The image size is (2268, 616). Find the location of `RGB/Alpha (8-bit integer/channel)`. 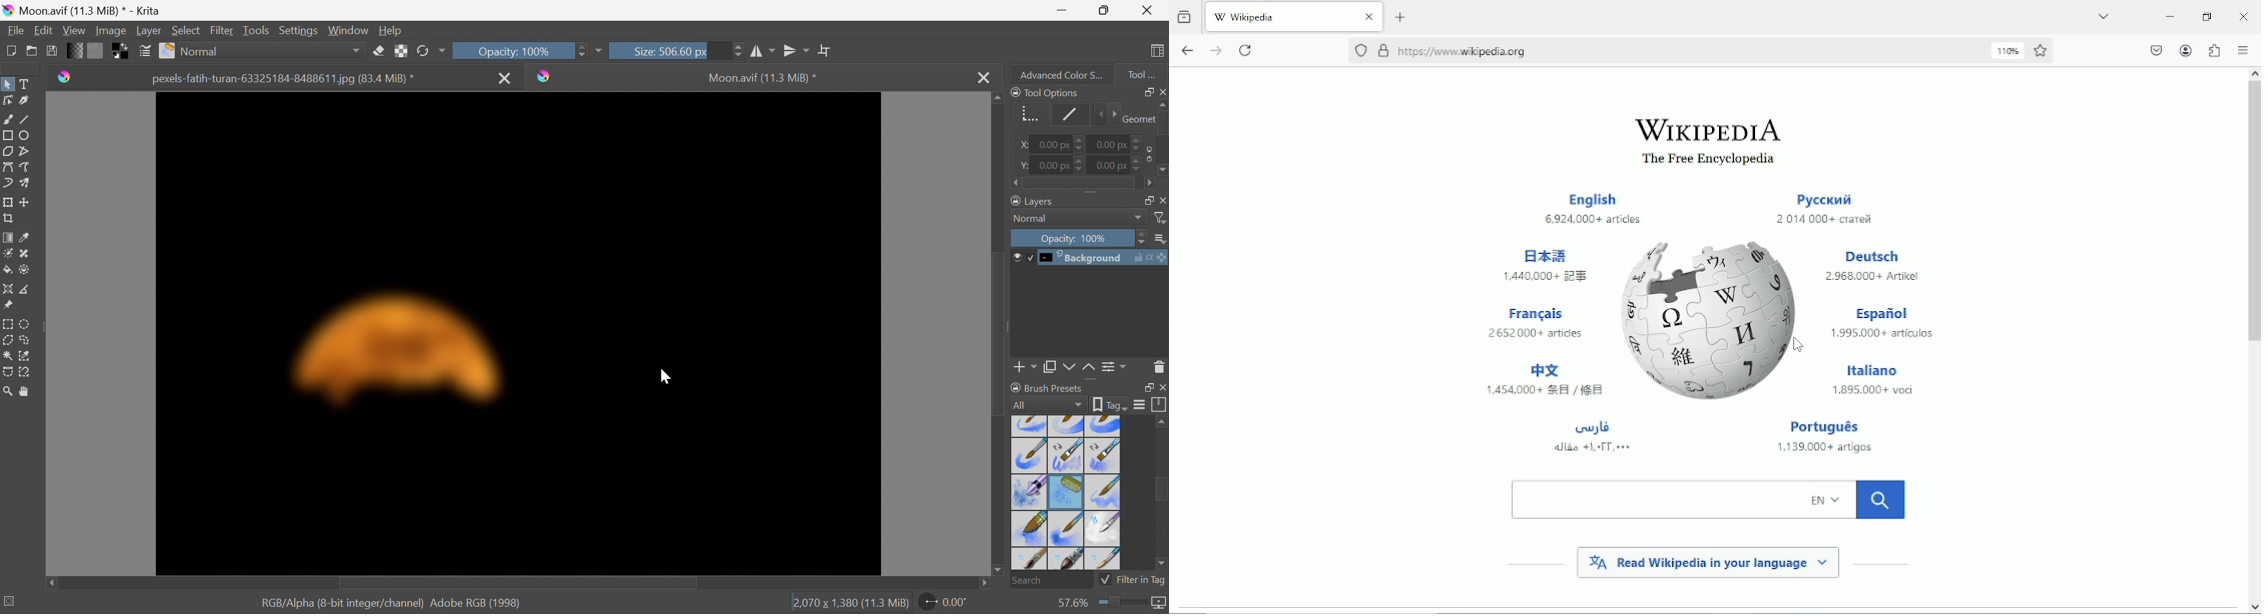

RGB/Alpha (8-bit integer/channel) is located at coordinates (340, 604).